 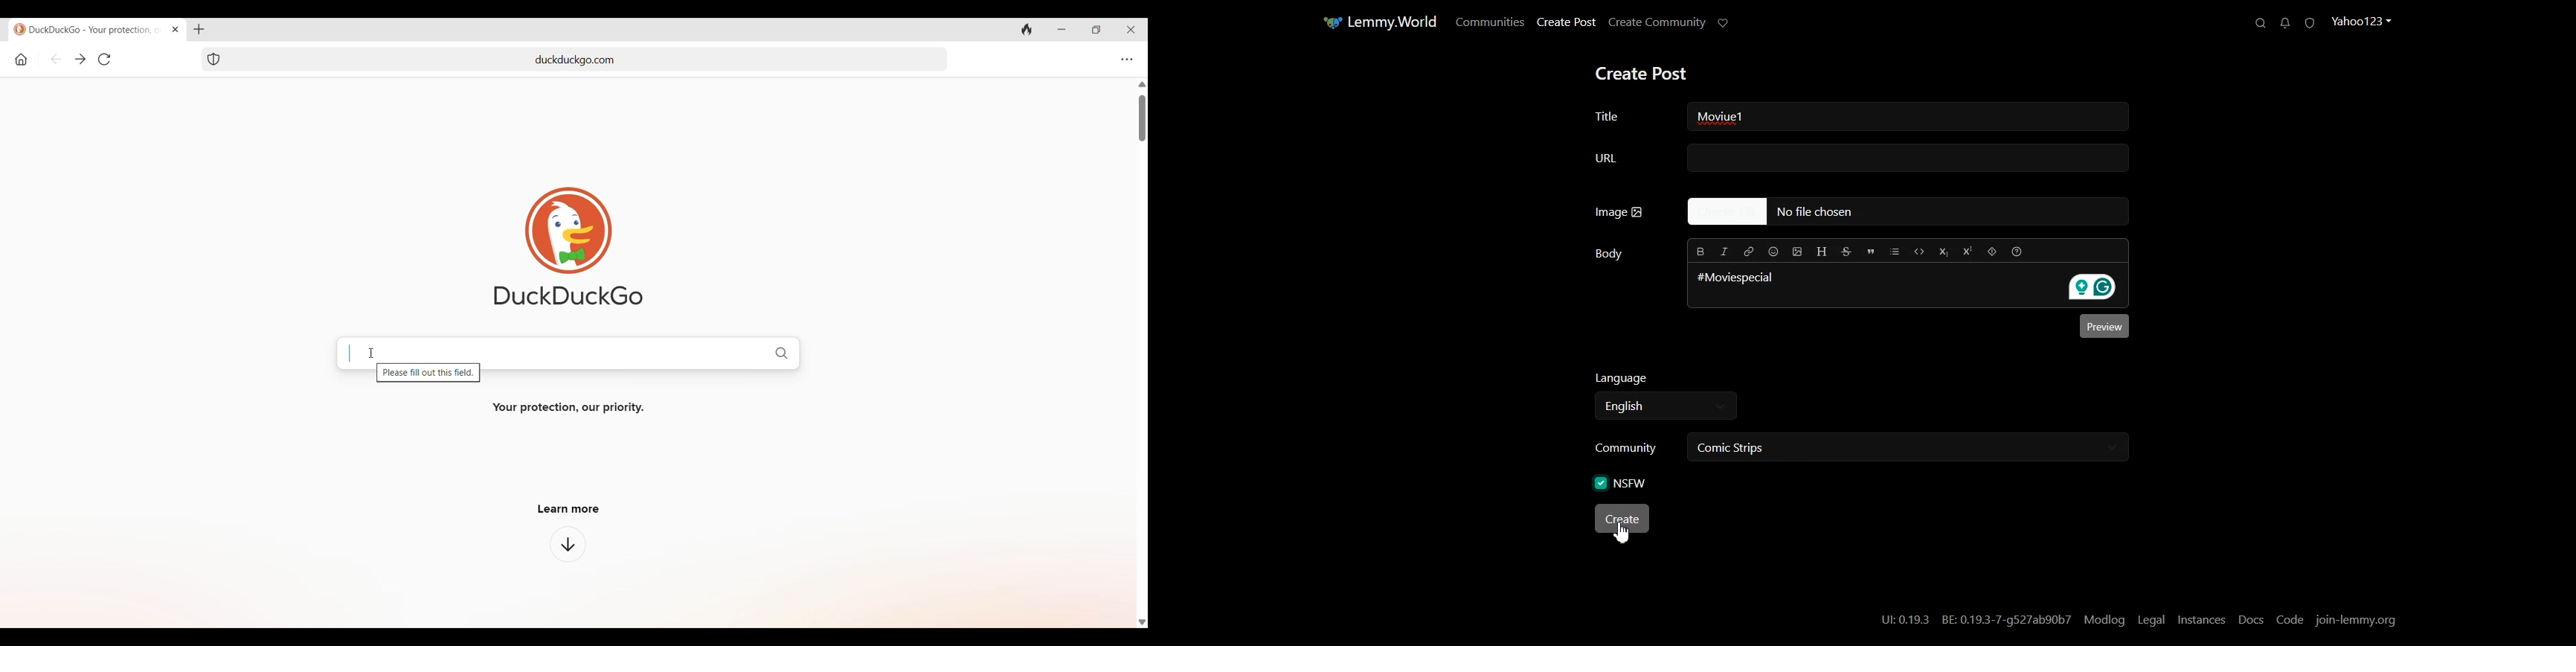 I want to click on Search, so click(x=2256, y=22).